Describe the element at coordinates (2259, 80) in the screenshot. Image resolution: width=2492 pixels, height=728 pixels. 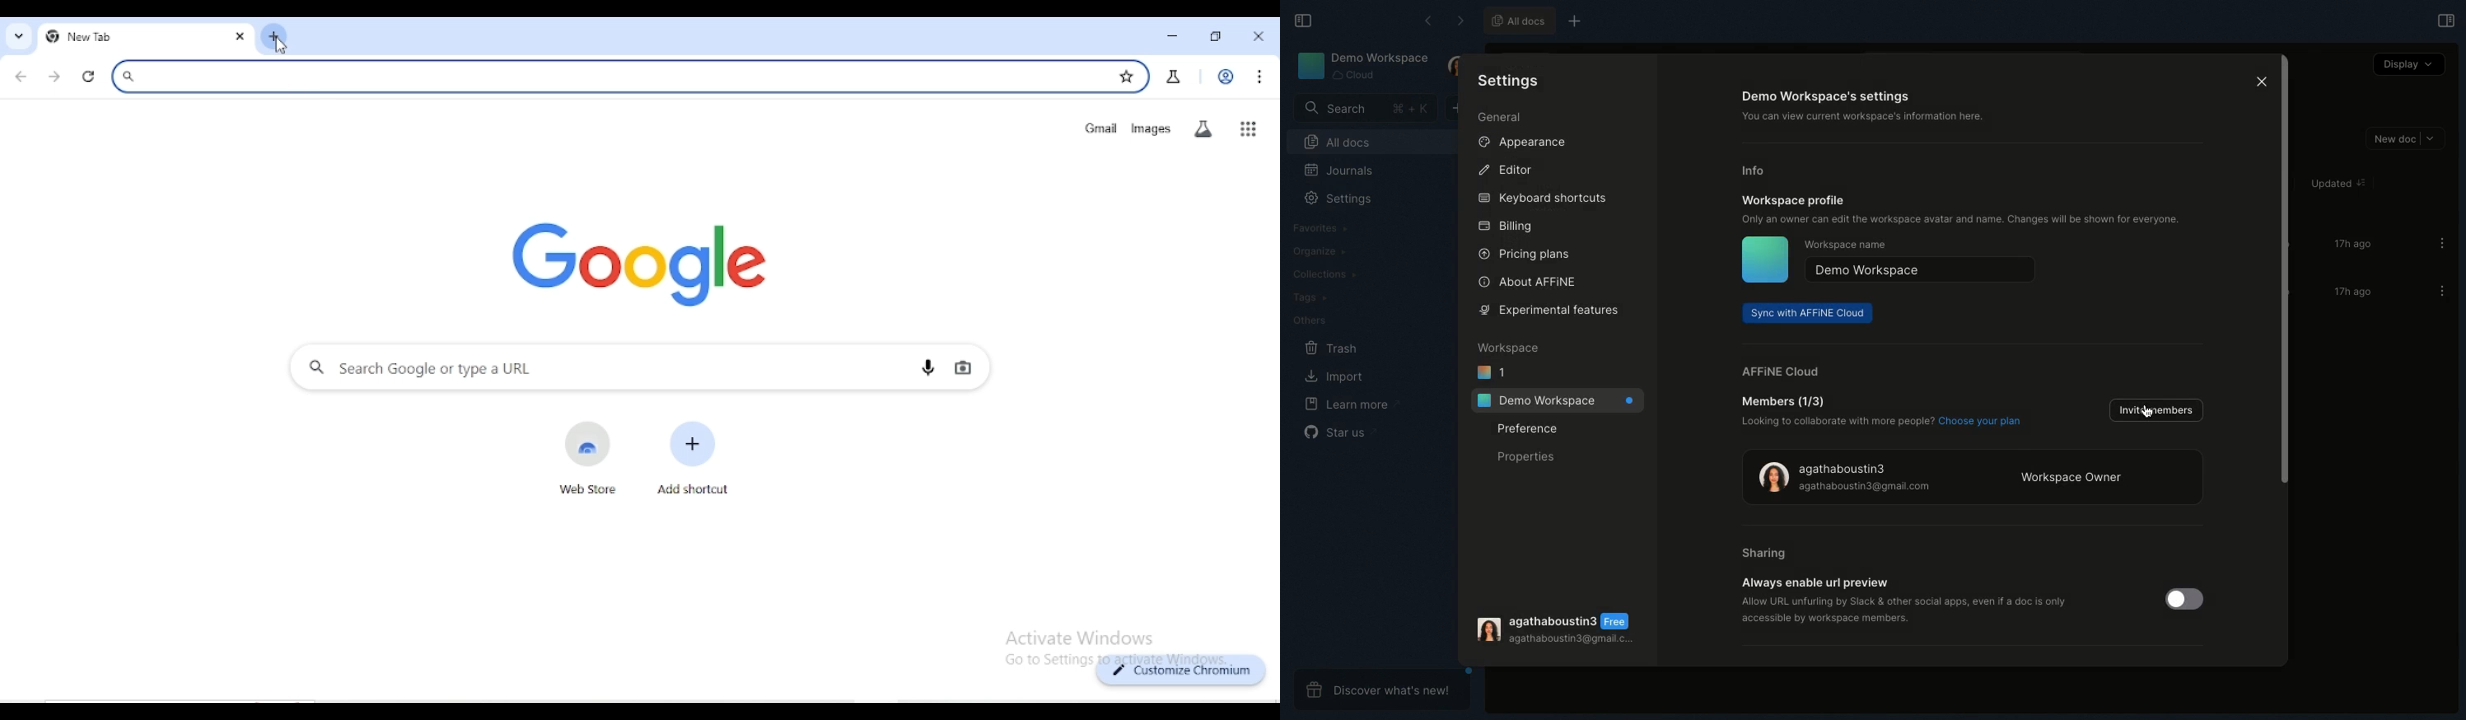
I see `Close icon` at that location.